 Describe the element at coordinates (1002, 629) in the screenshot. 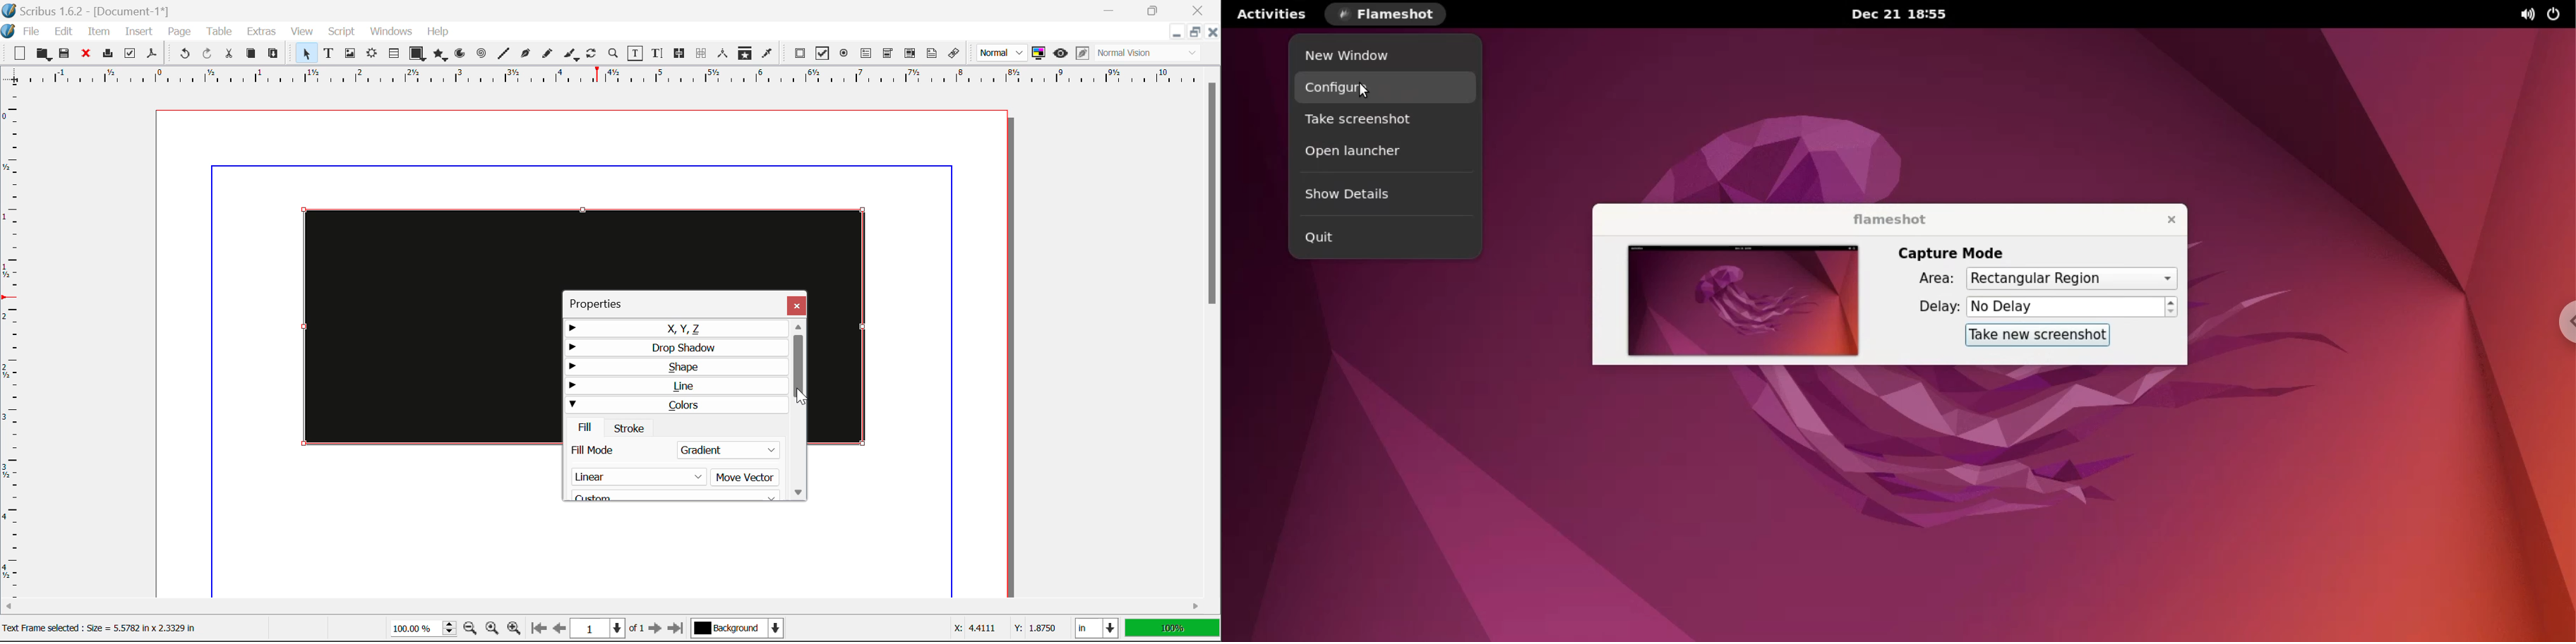

I see `Cursor Coordinates` at that location.